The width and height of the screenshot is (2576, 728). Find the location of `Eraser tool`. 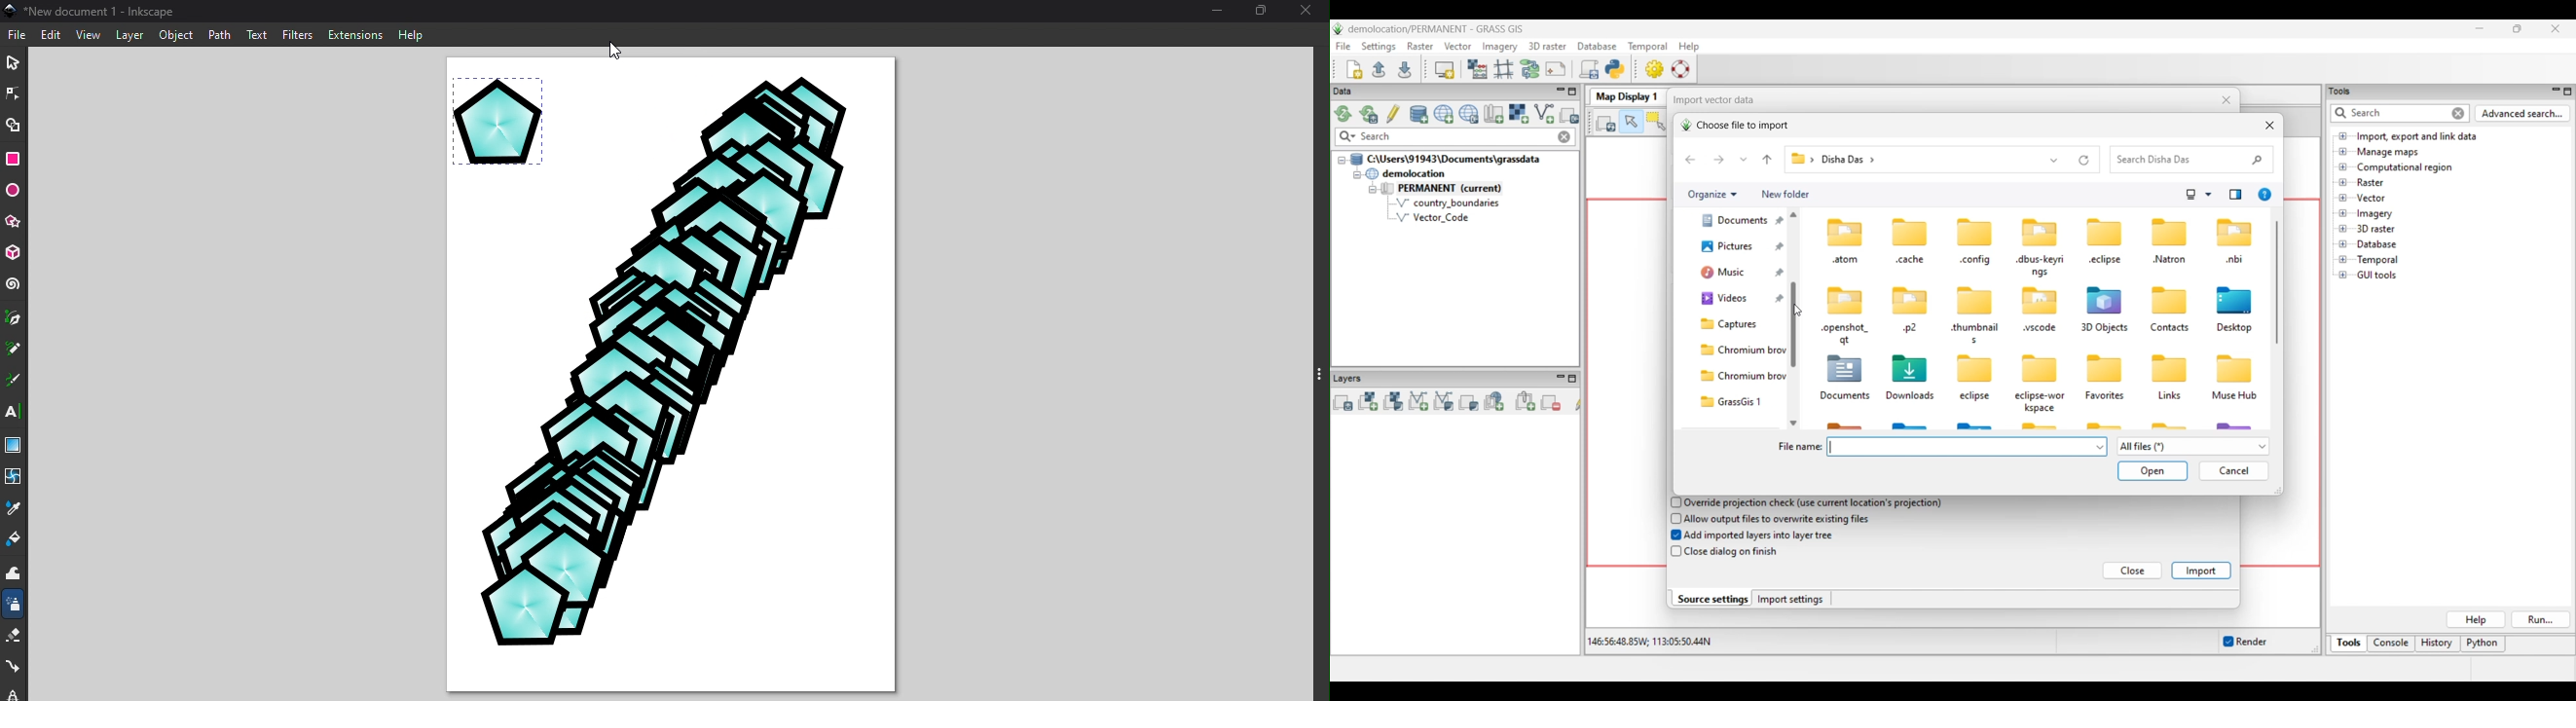

Eraser tool is located at coordinates (15, 638).